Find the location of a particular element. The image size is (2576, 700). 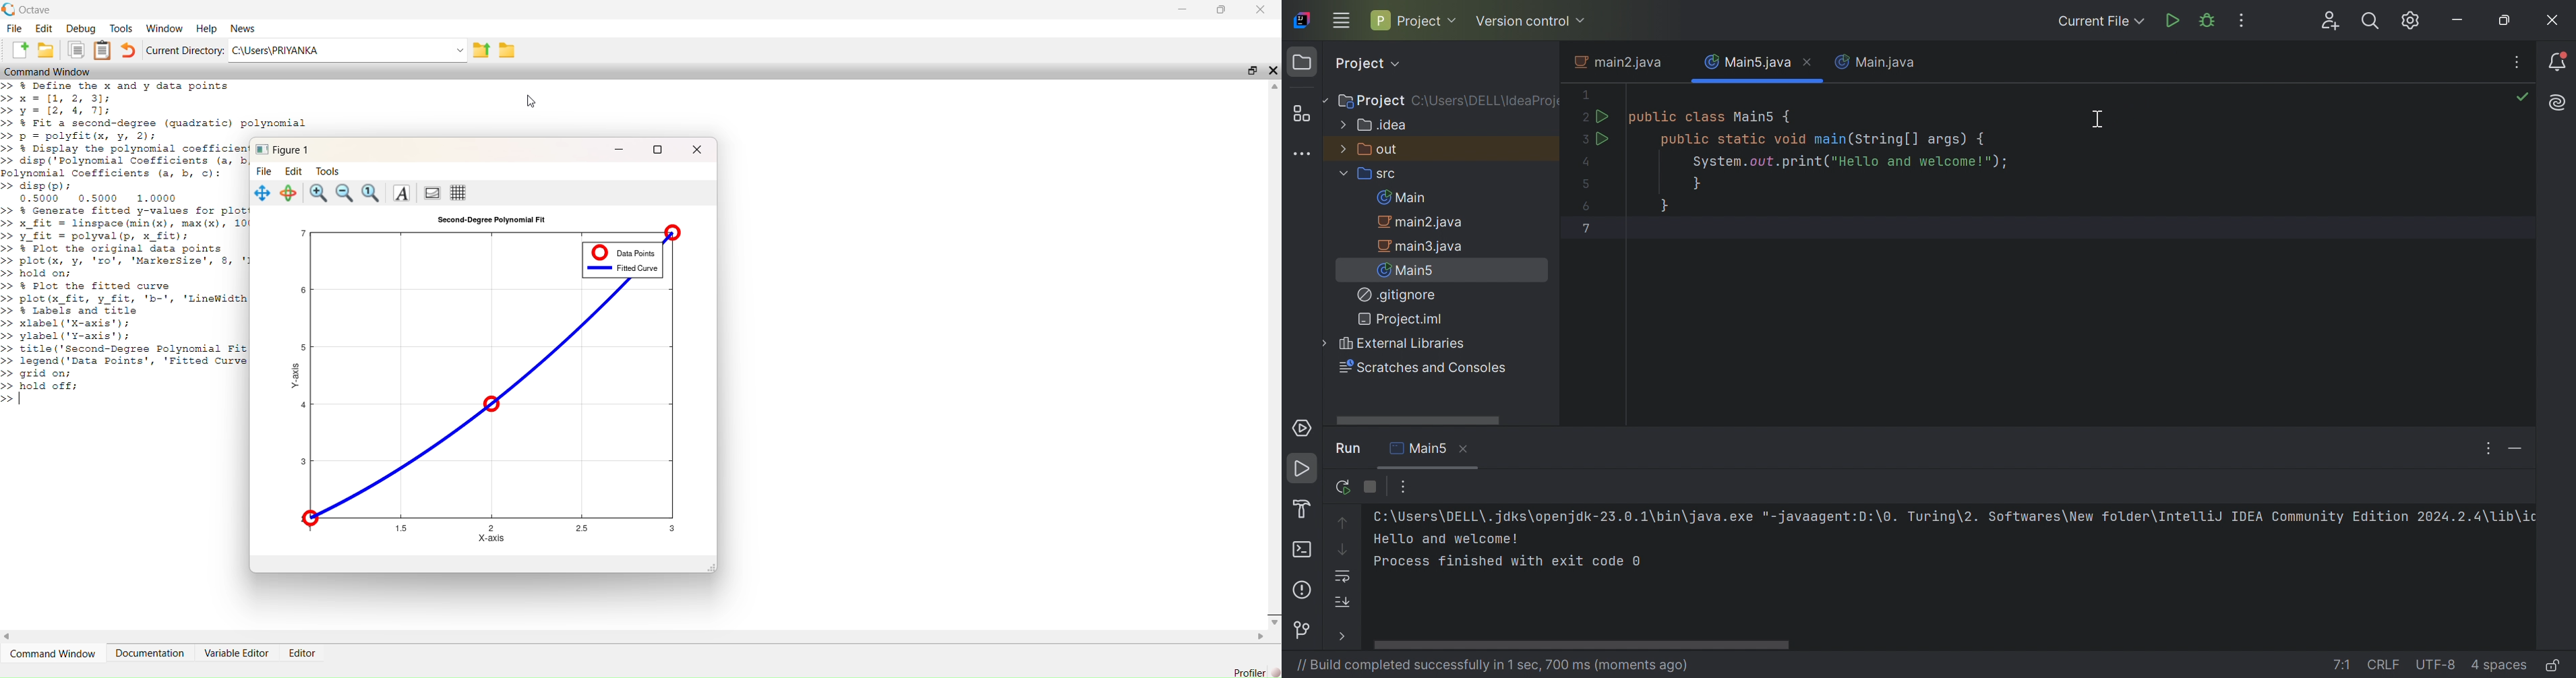

Figure 1 is located at coordinates (281, 149).